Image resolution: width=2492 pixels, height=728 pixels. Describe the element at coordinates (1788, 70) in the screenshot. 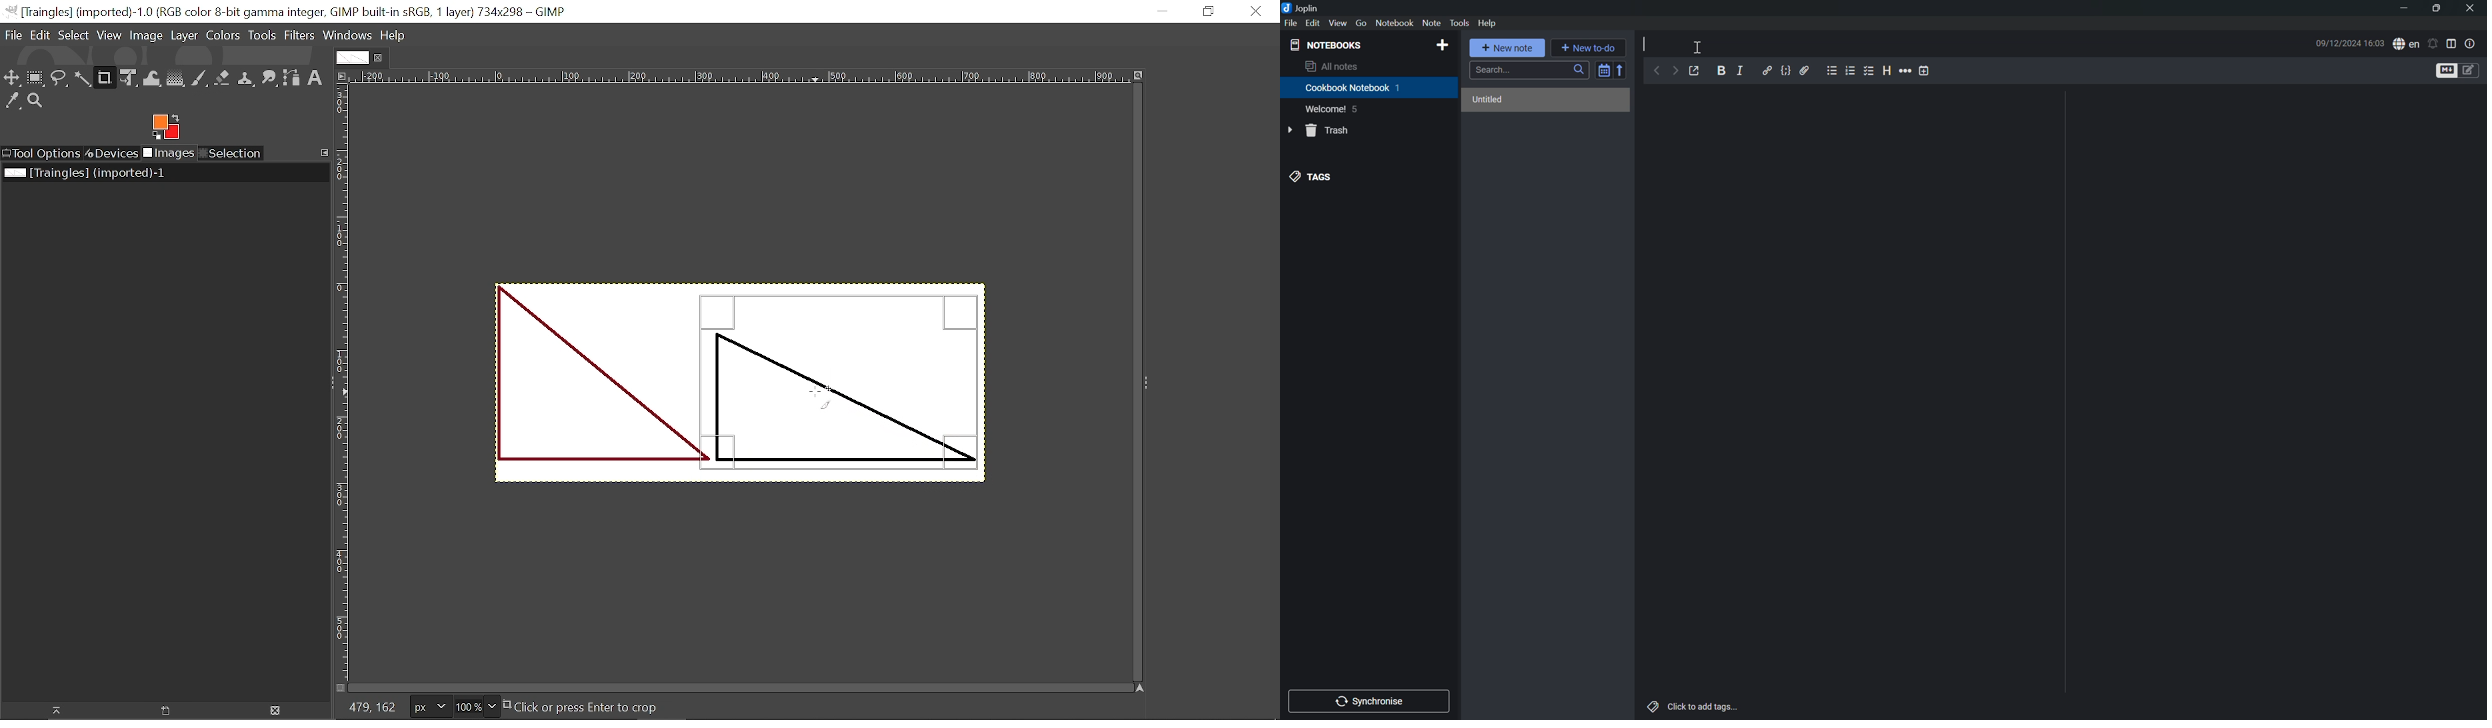

I see `Code block` at that location.